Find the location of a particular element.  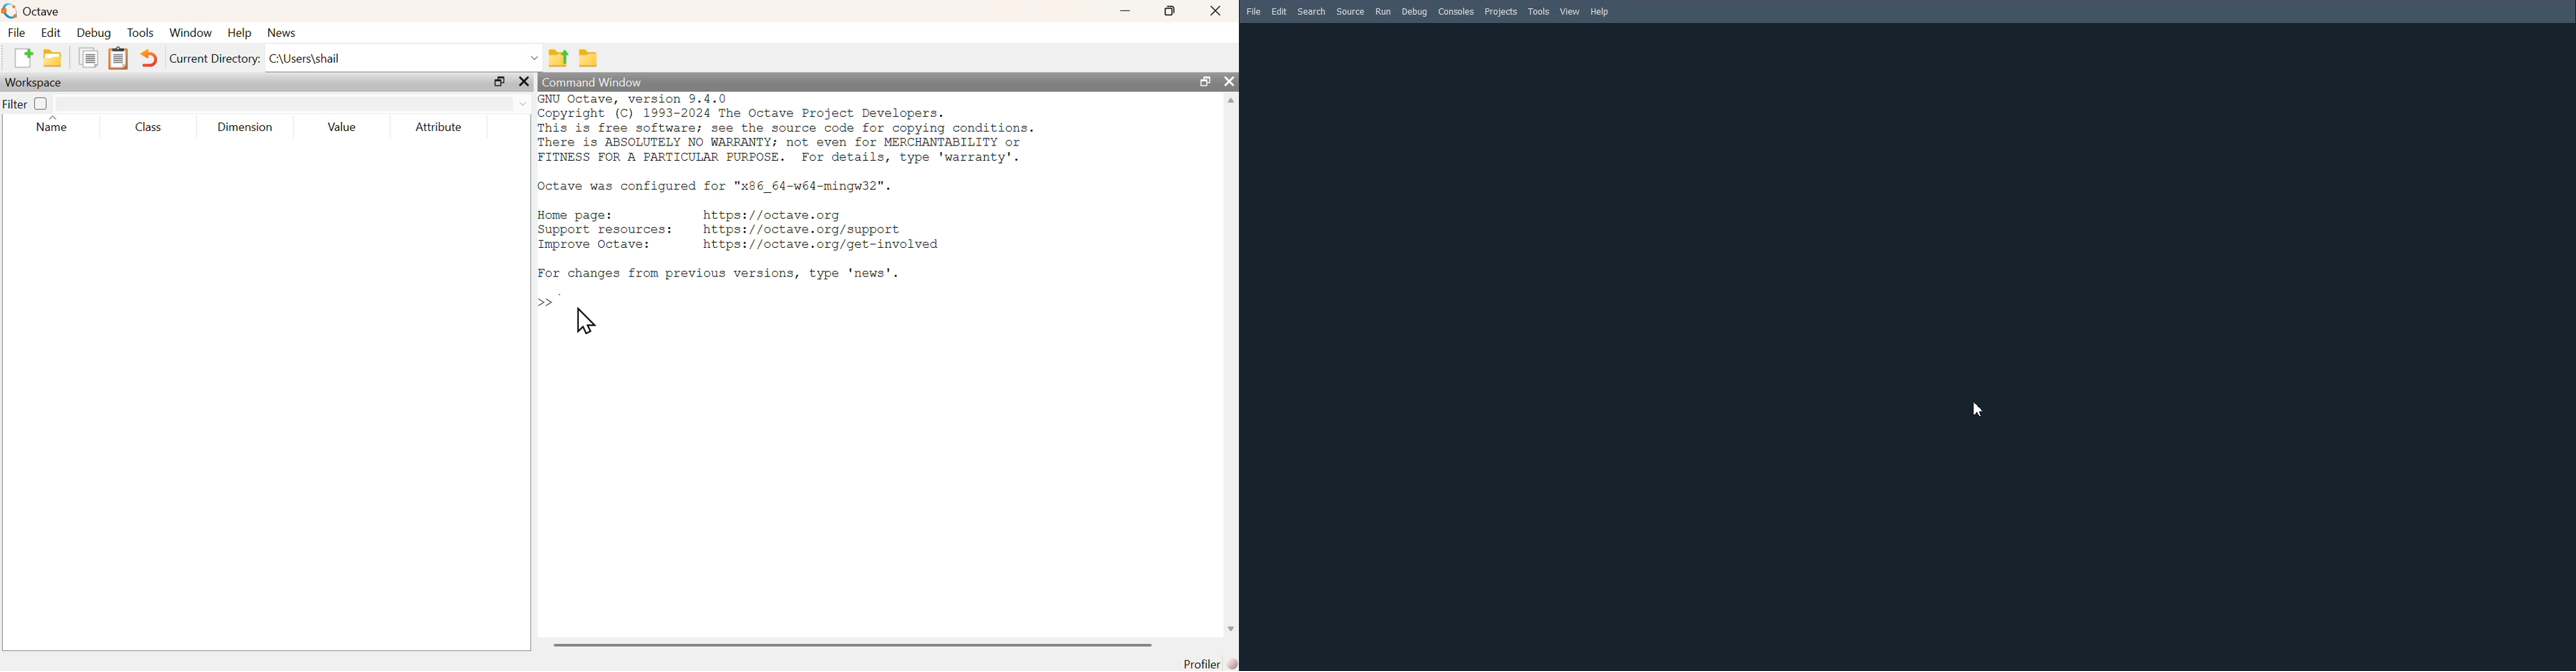

Cursor is located at coordinates (1977, 408).